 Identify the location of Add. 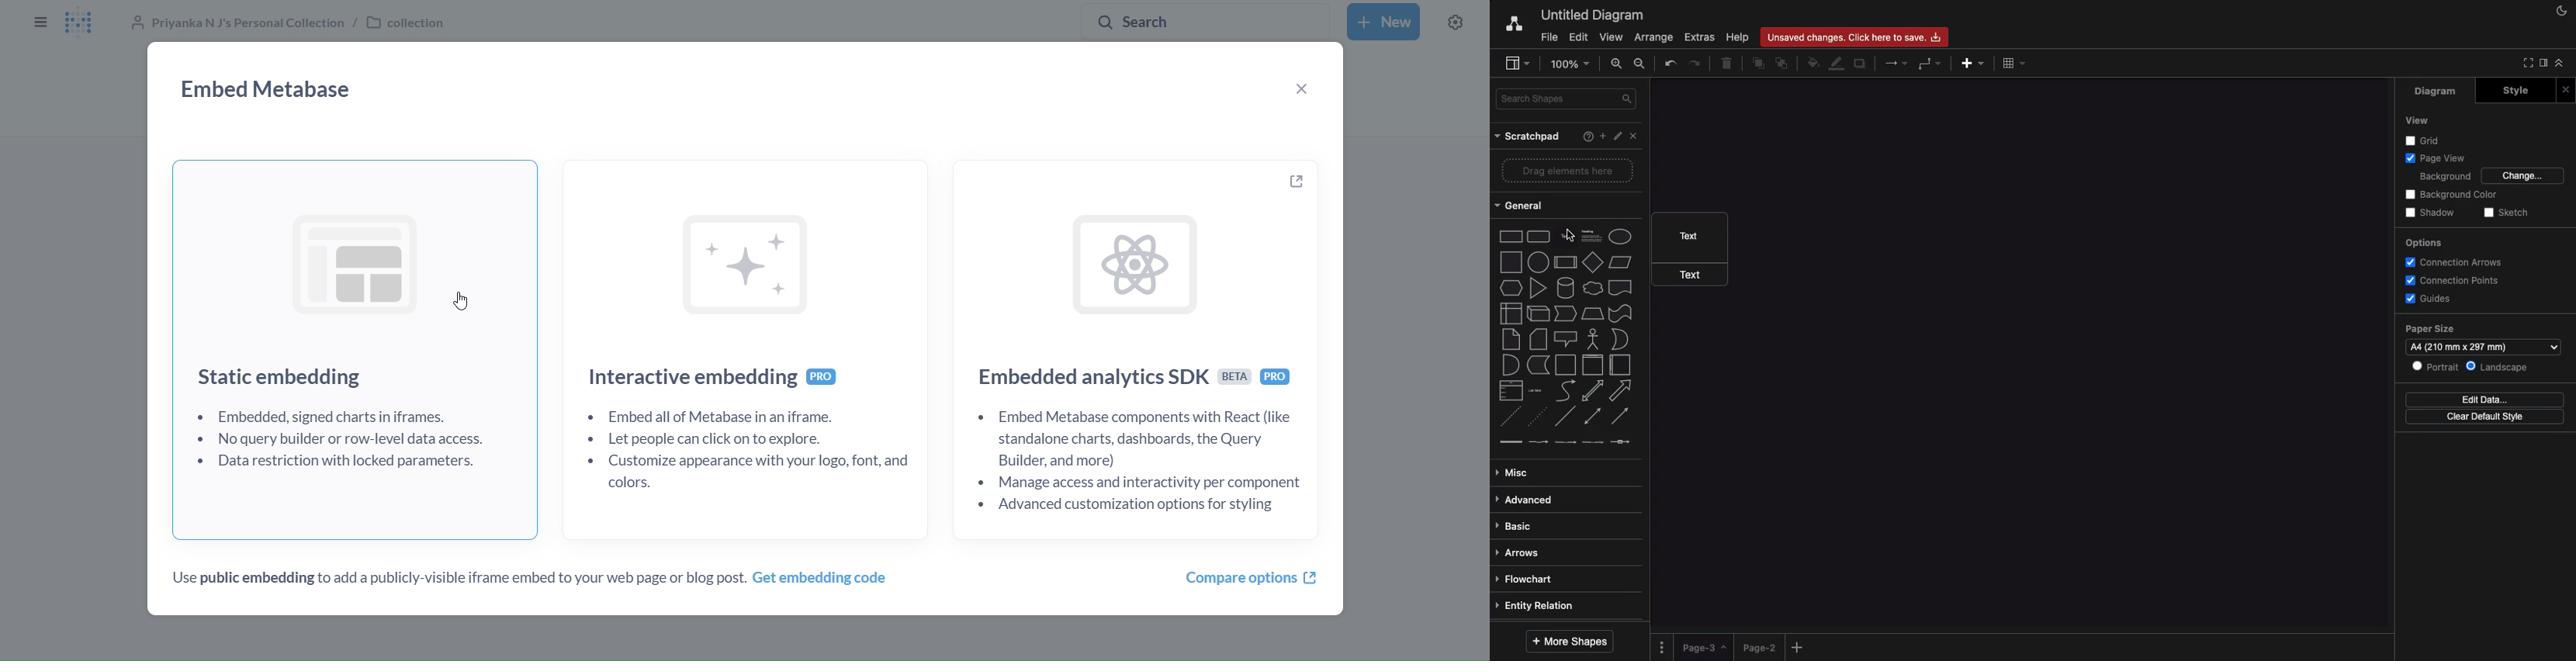
(1800, 647).